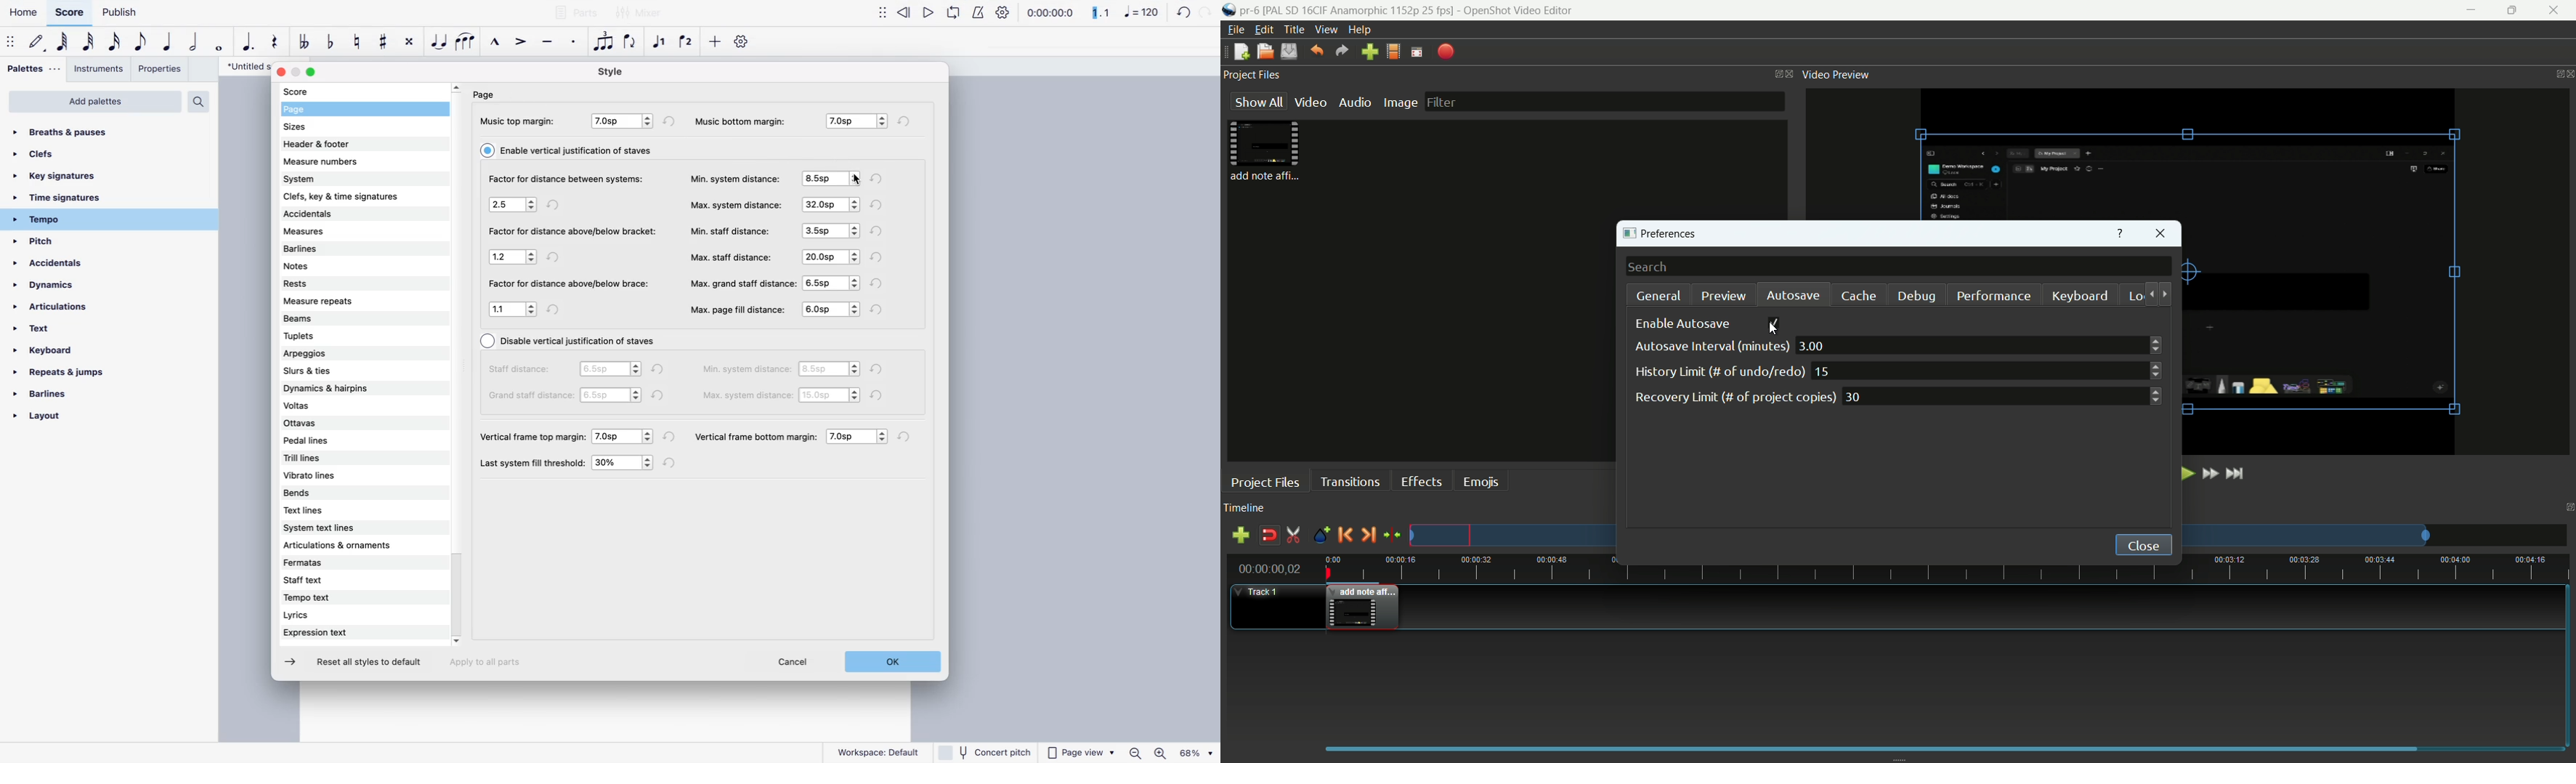 Image resolution: width=2576 pixels, height=784 pixels. What do you see at coordinates (880, 13) in the screenshot?
I see `More` at bounding box center [880, 13].